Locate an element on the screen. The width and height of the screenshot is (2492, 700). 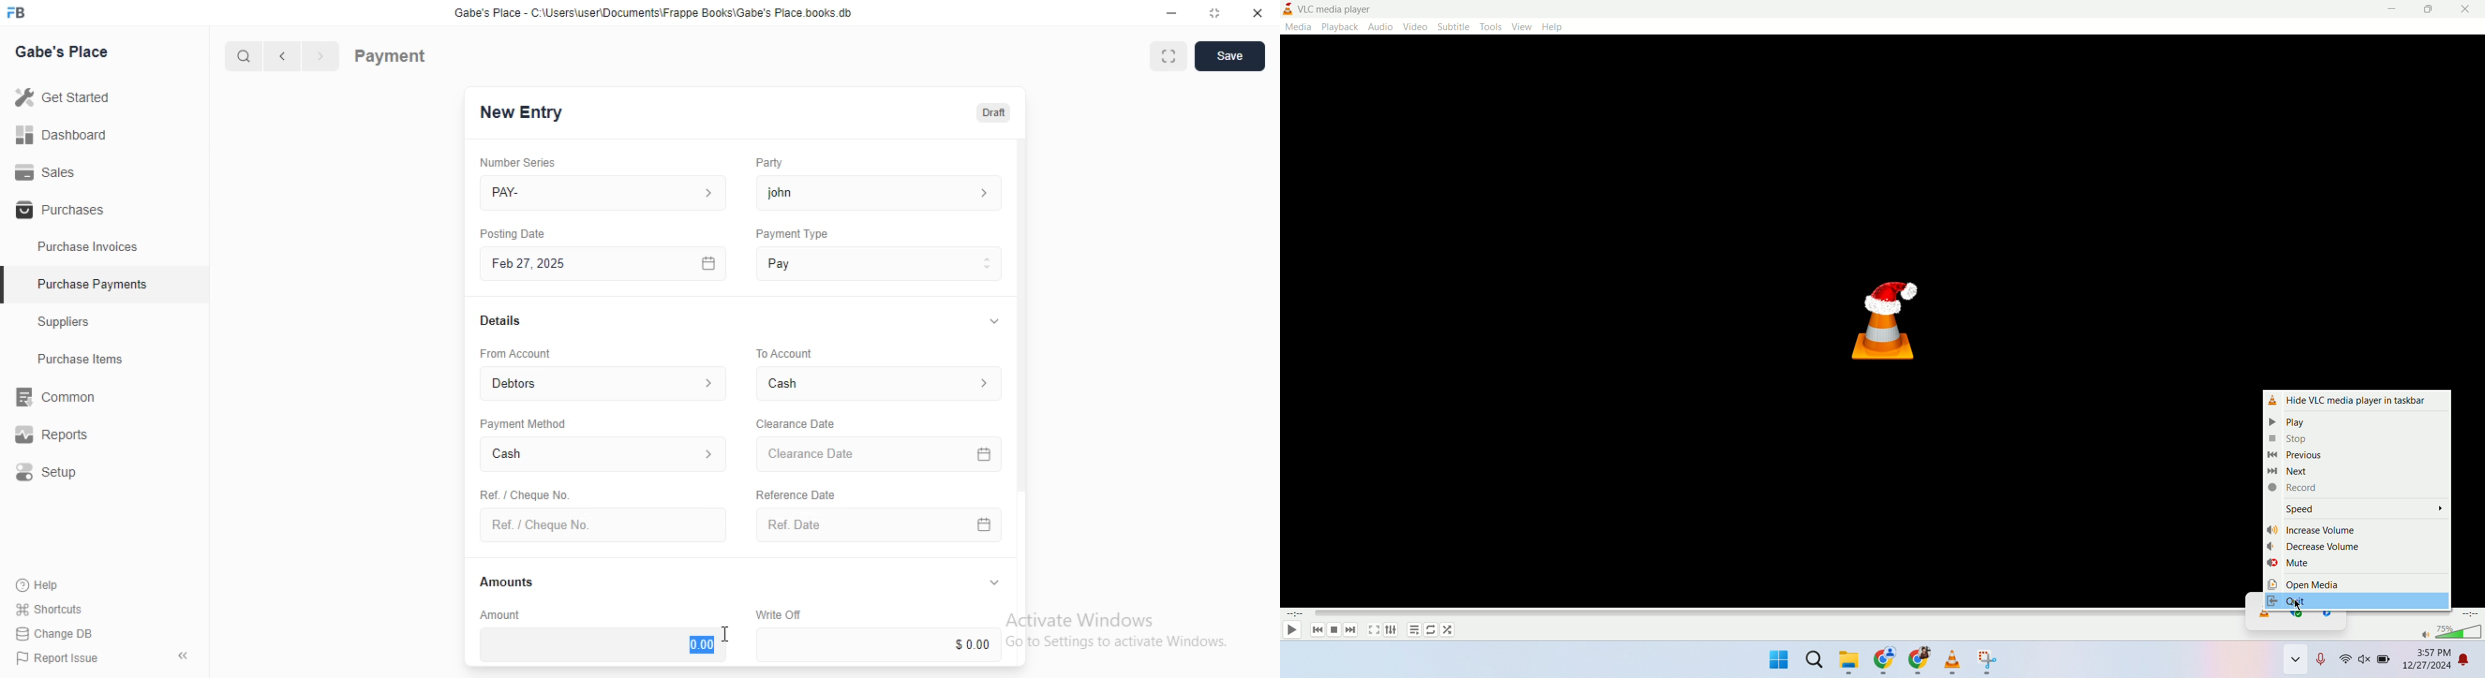
Purchase Payments is located at coordinates (91, 284).